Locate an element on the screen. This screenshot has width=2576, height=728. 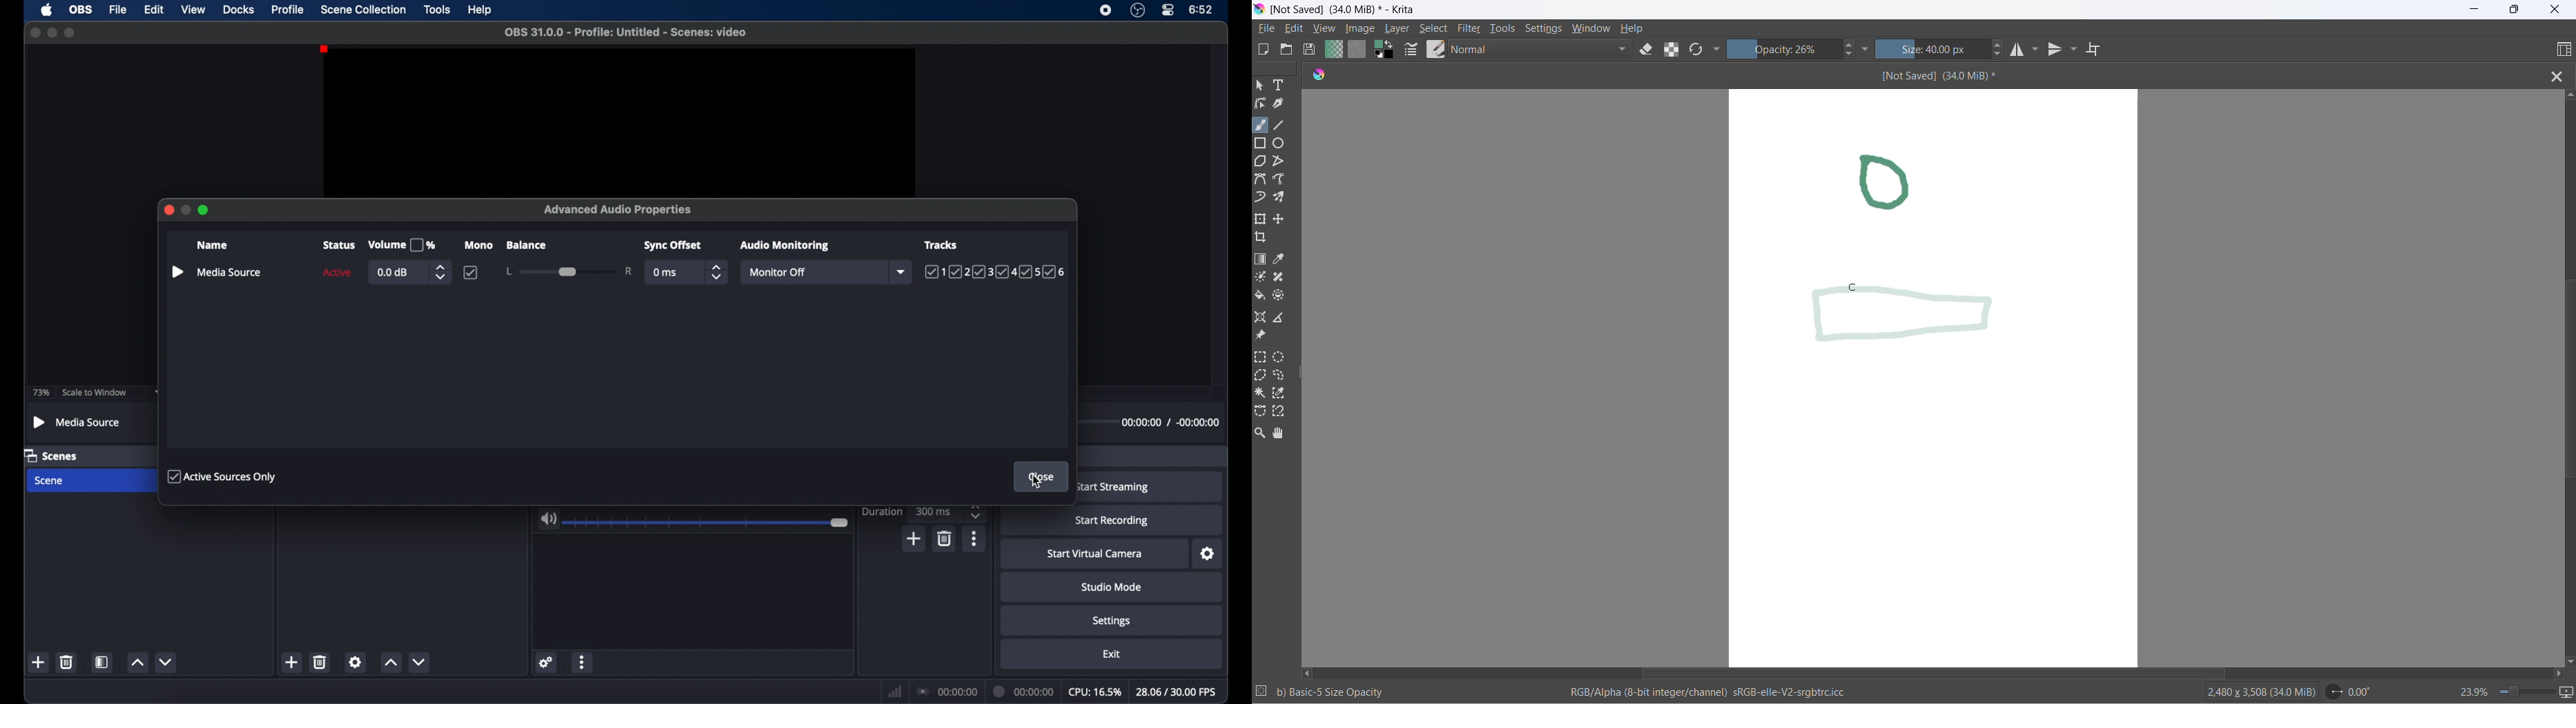
minimize is located at coordinates (2475, 9).